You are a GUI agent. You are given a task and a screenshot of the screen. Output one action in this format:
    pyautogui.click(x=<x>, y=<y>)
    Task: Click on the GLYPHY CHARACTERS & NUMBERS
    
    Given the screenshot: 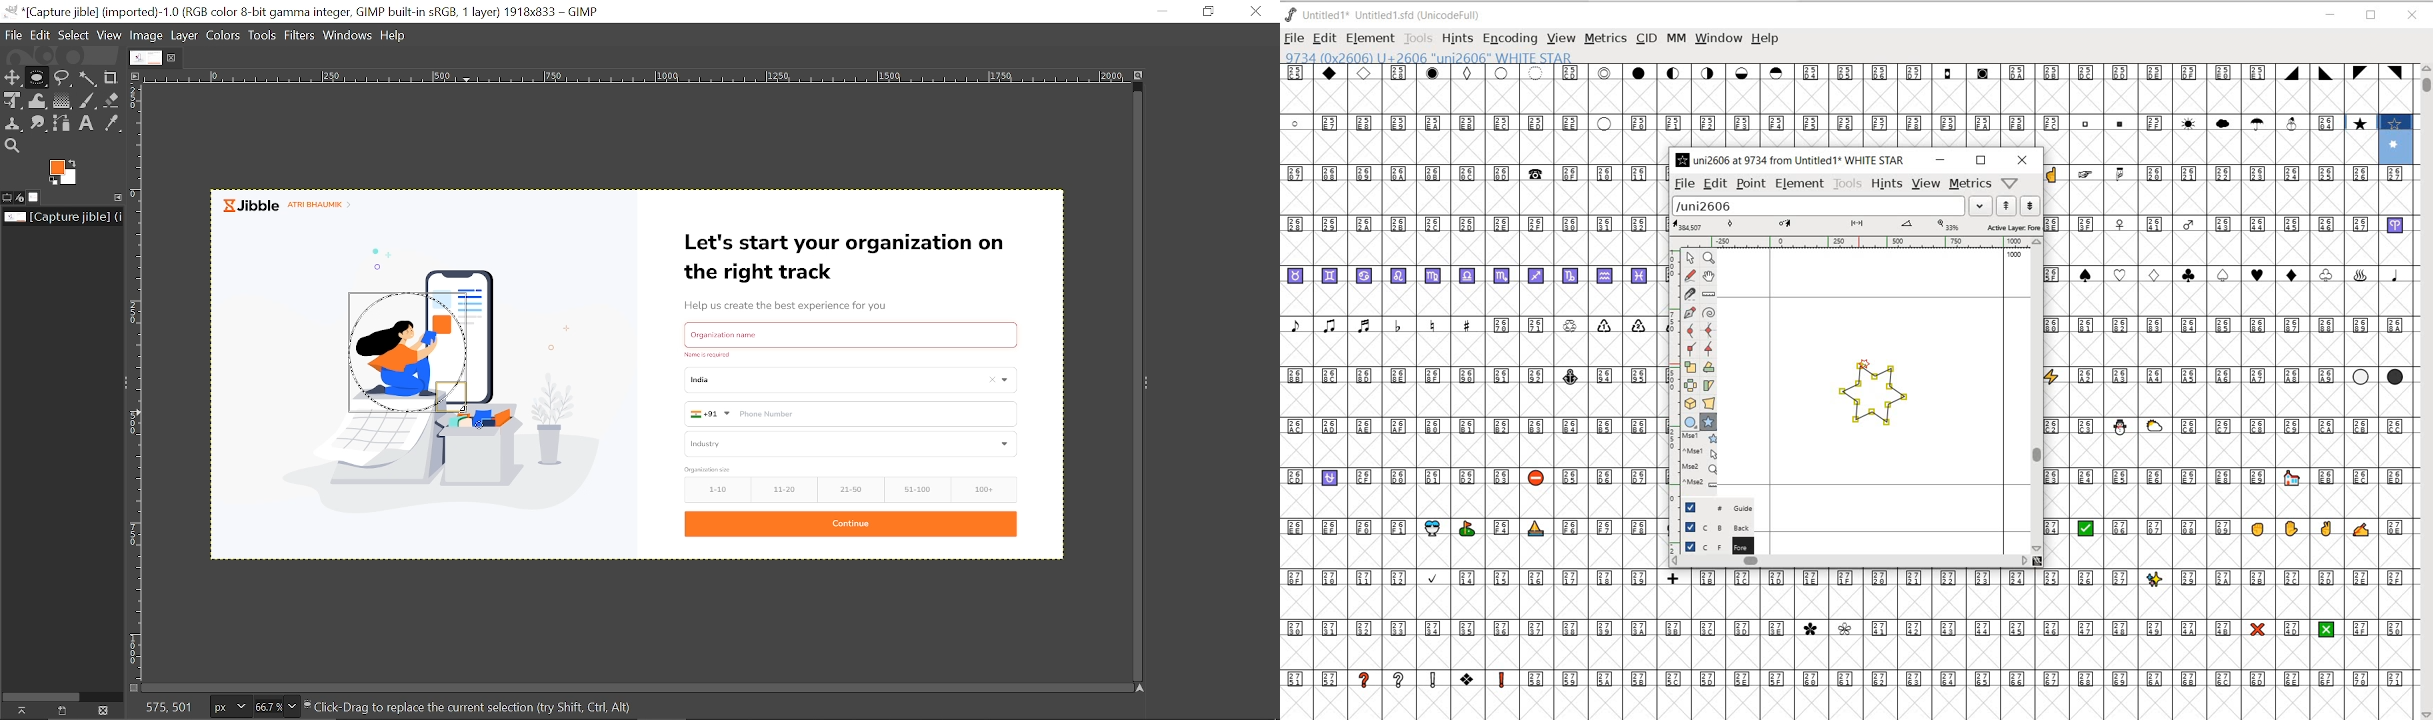 What is the action you would take?
    pyautogui.click(x=2229, y=291)
    